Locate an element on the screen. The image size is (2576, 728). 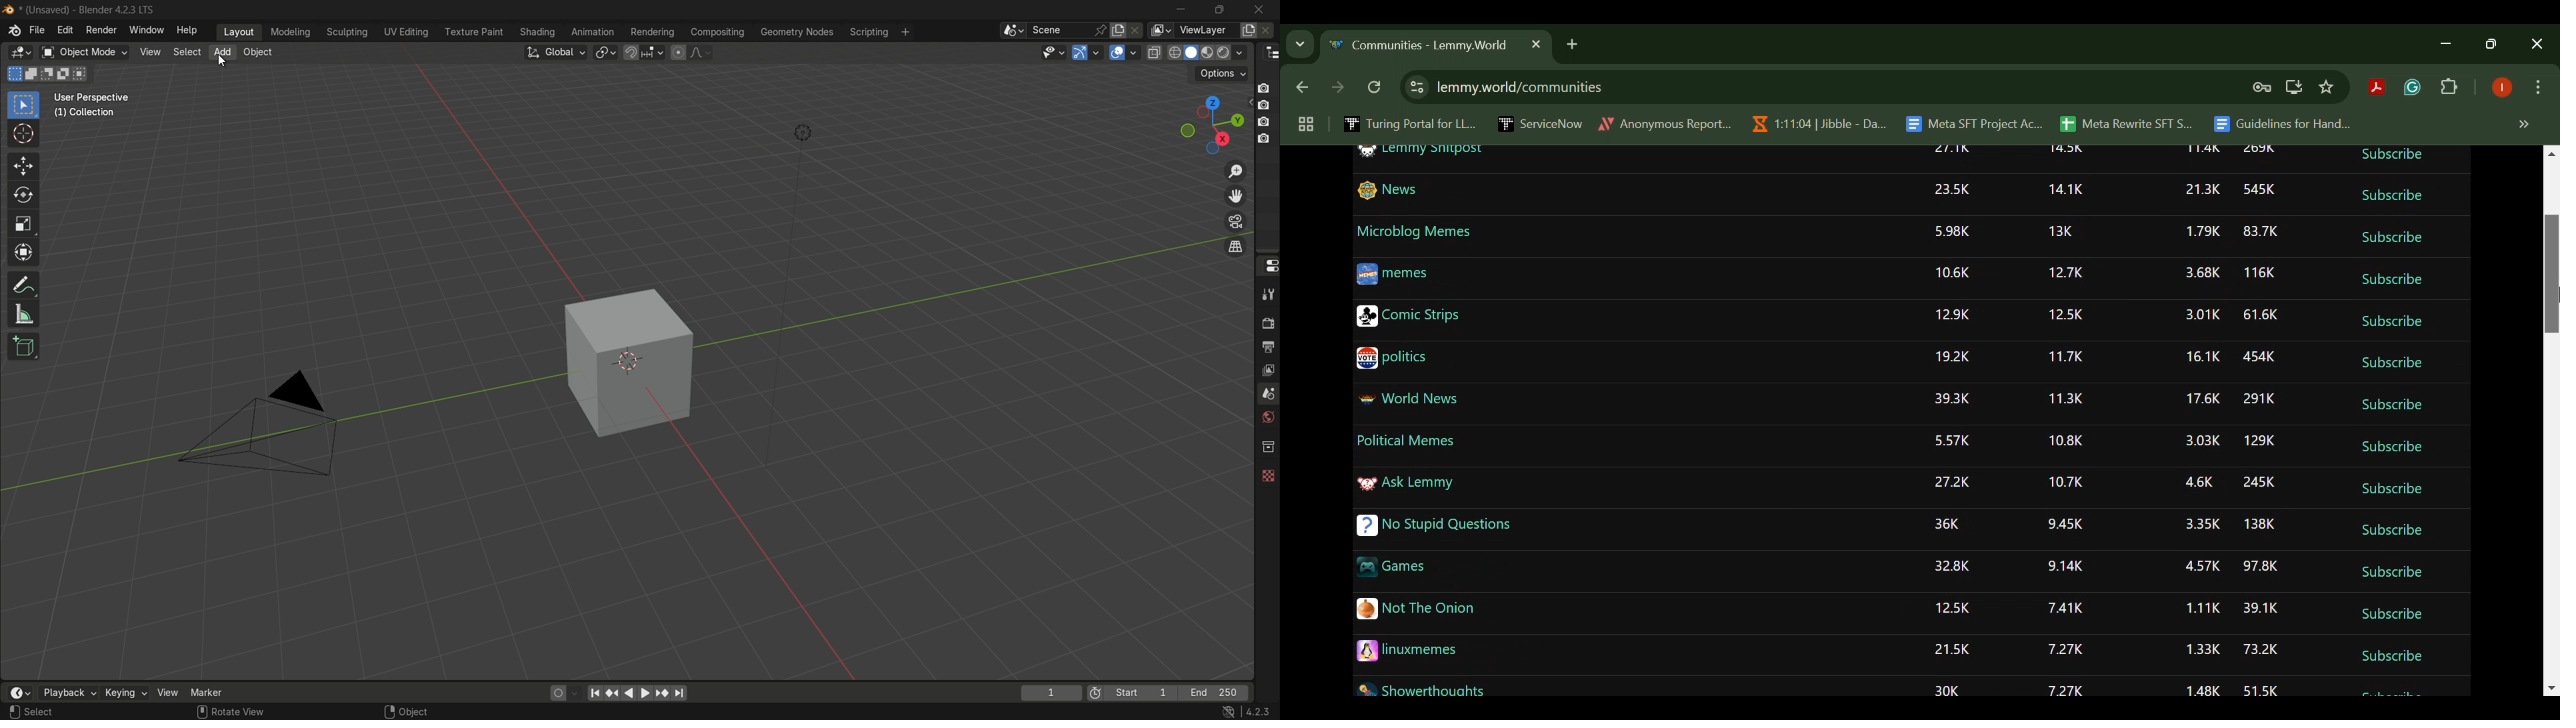
new scene is located at coordinates (1119, 30).